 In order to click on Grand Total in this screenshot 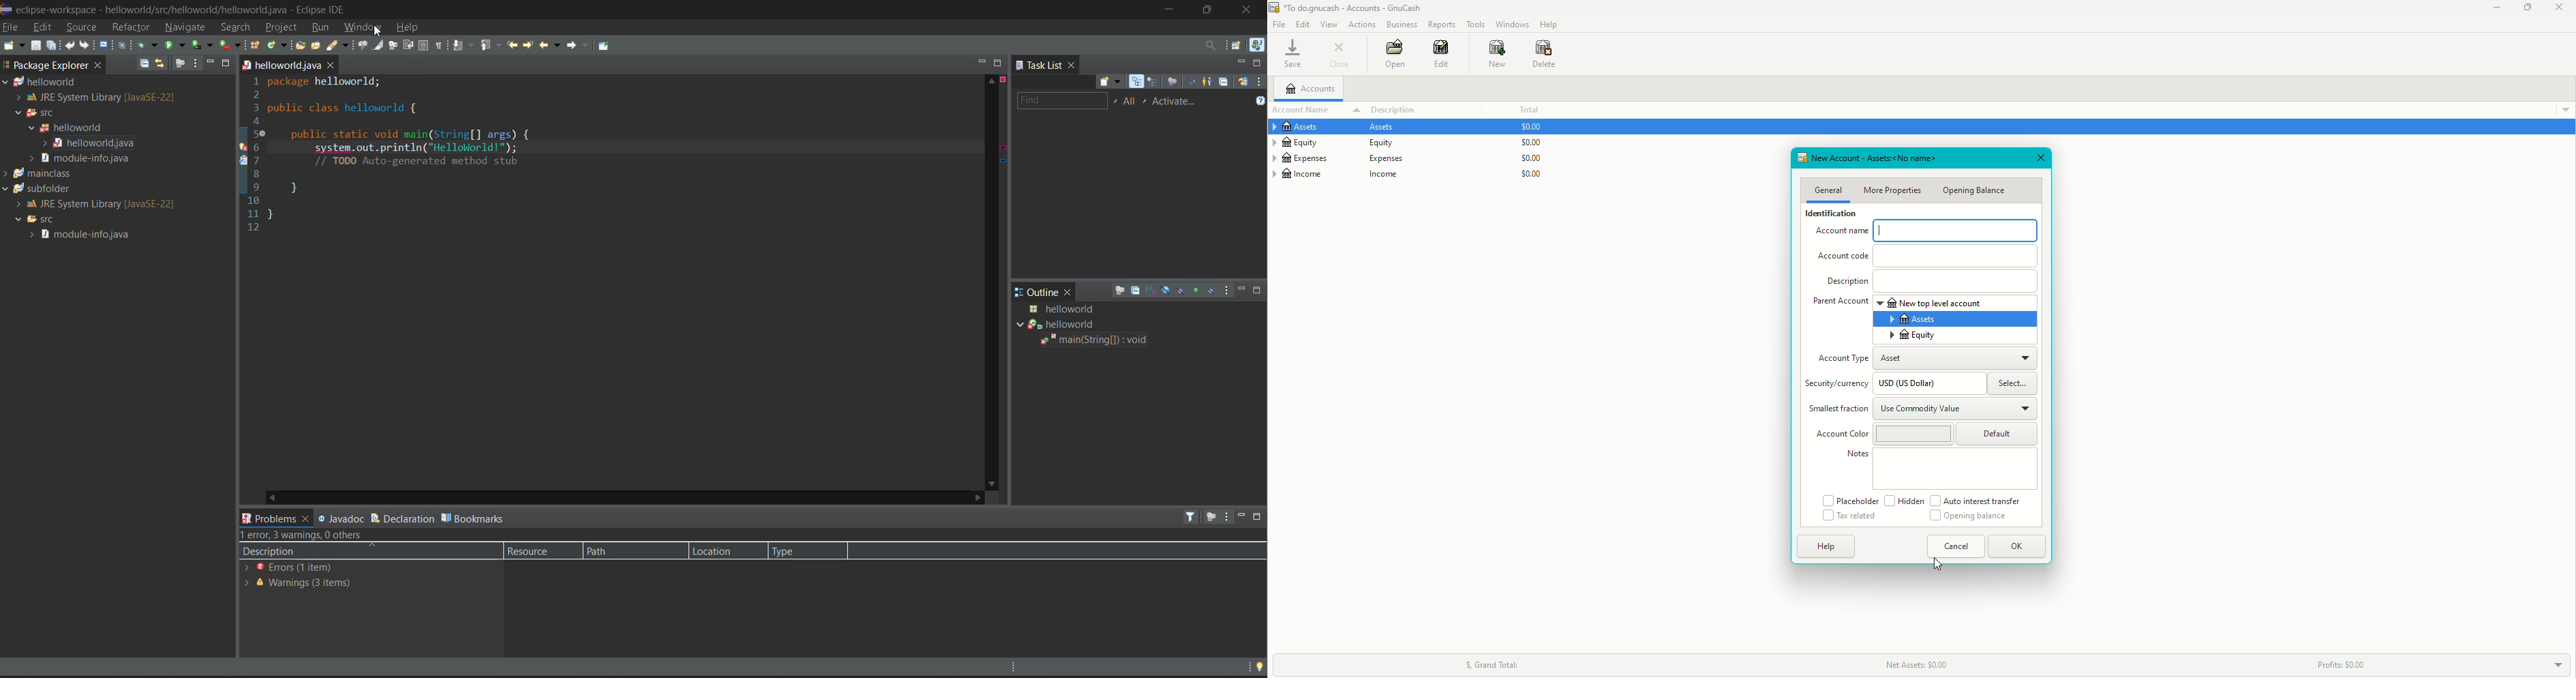, I will do `click(1490, 662)`.